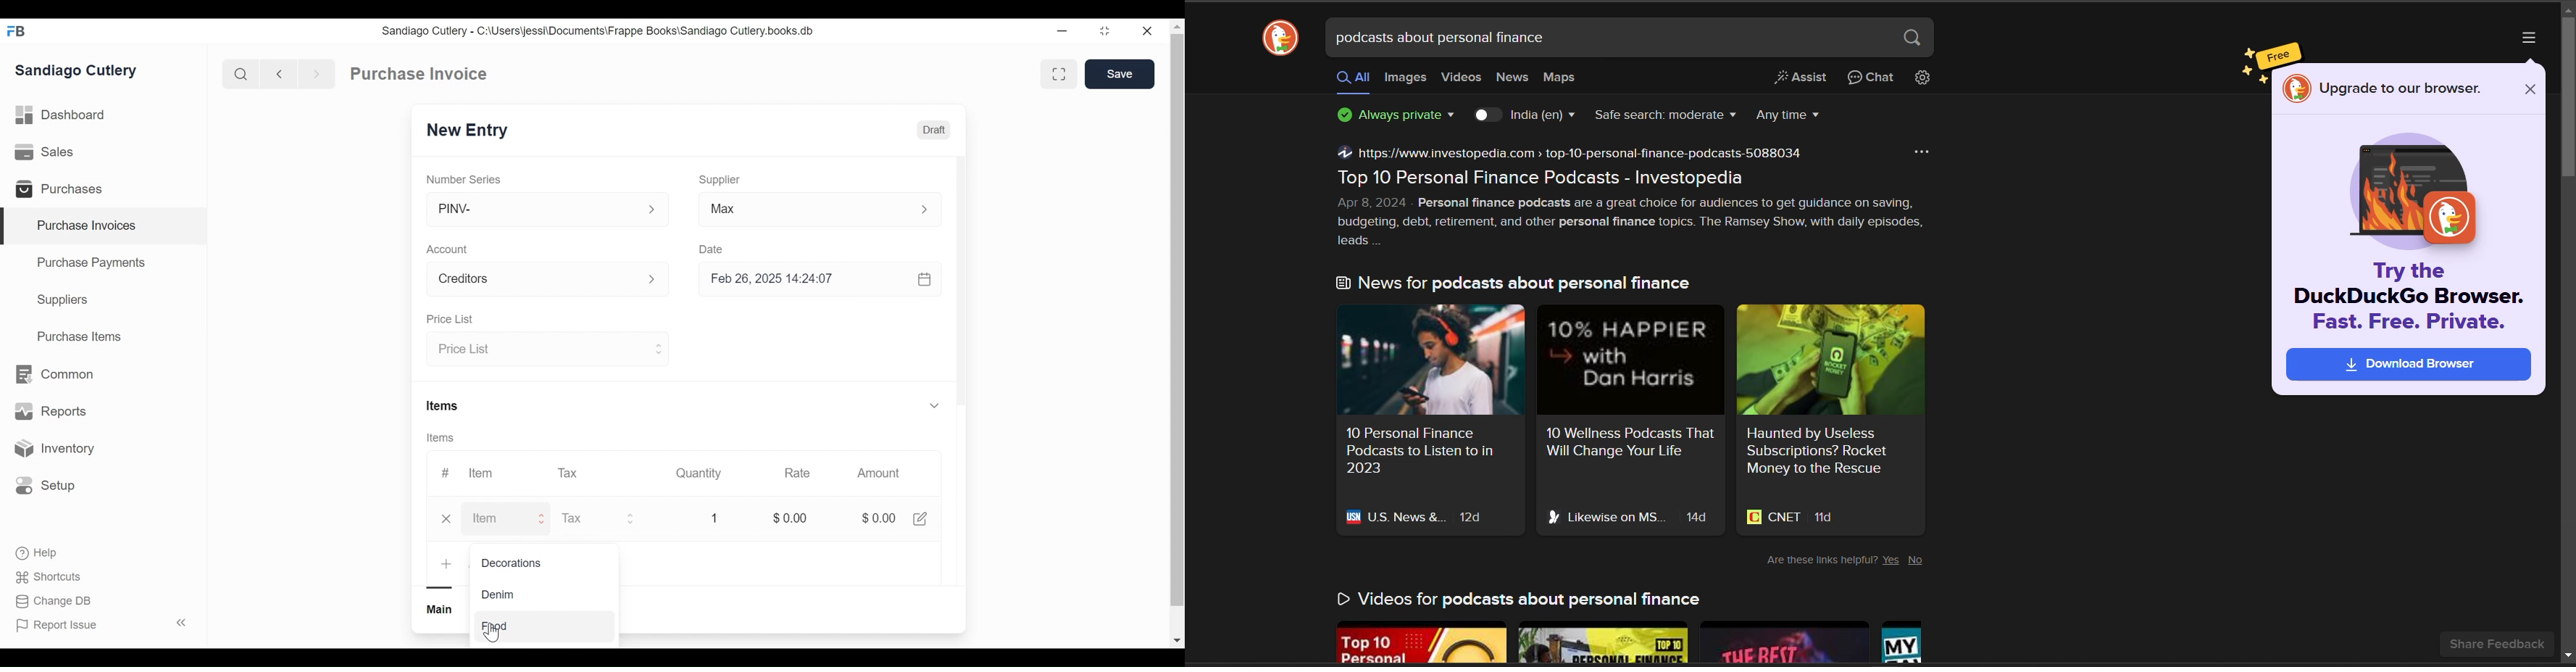 This screenshot has height=672, width=2576. I want to click on Price List, so click(454, 320).